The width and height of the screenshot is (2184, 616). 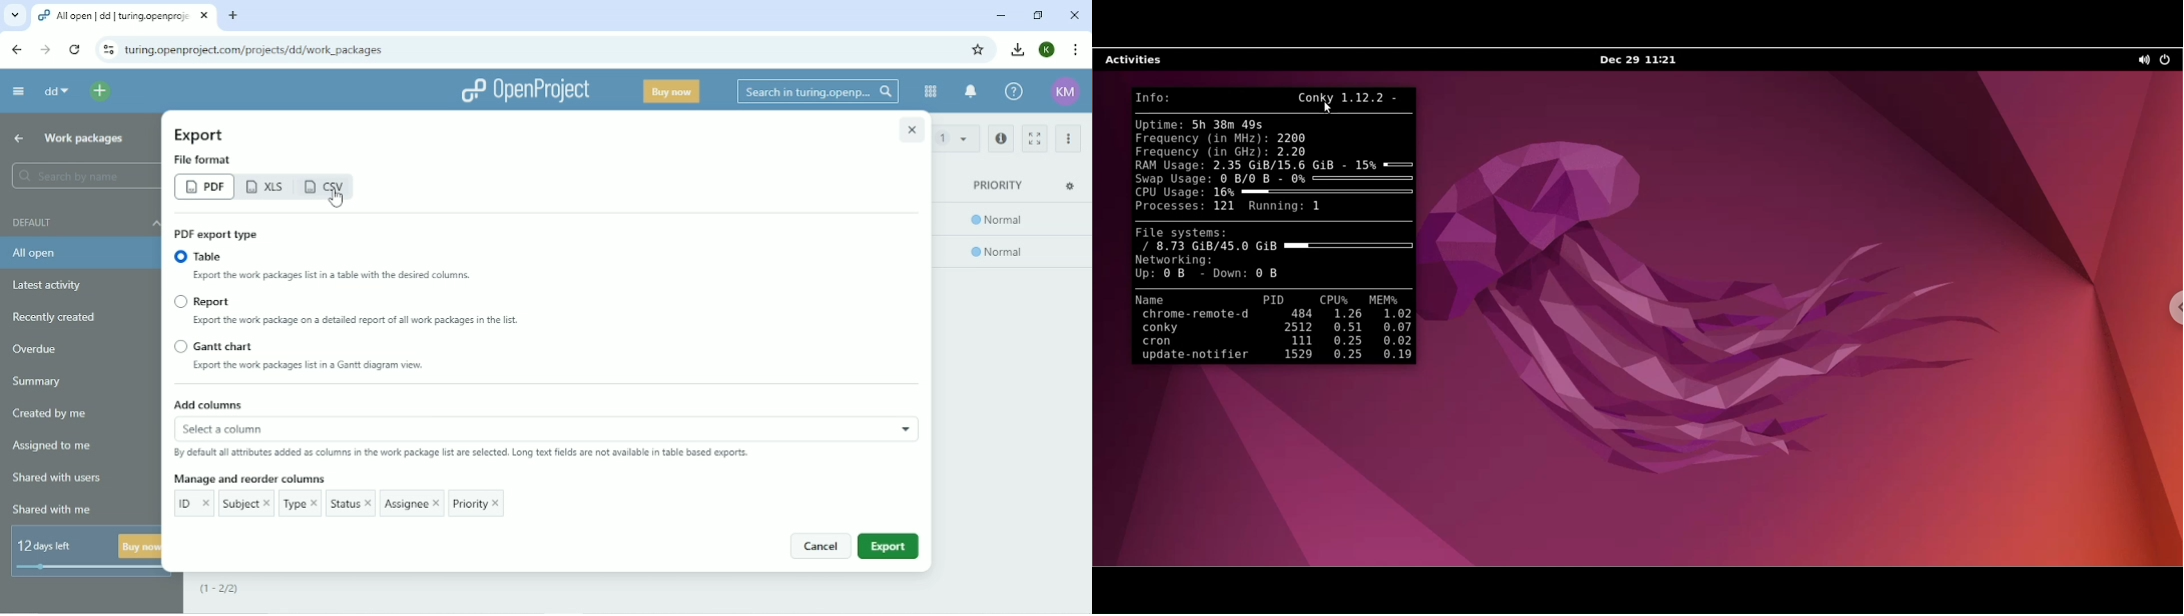 What do you see at coordinates (673, 91) in the screenshot?
I see `Buy now` at bounding box center [673, 91].